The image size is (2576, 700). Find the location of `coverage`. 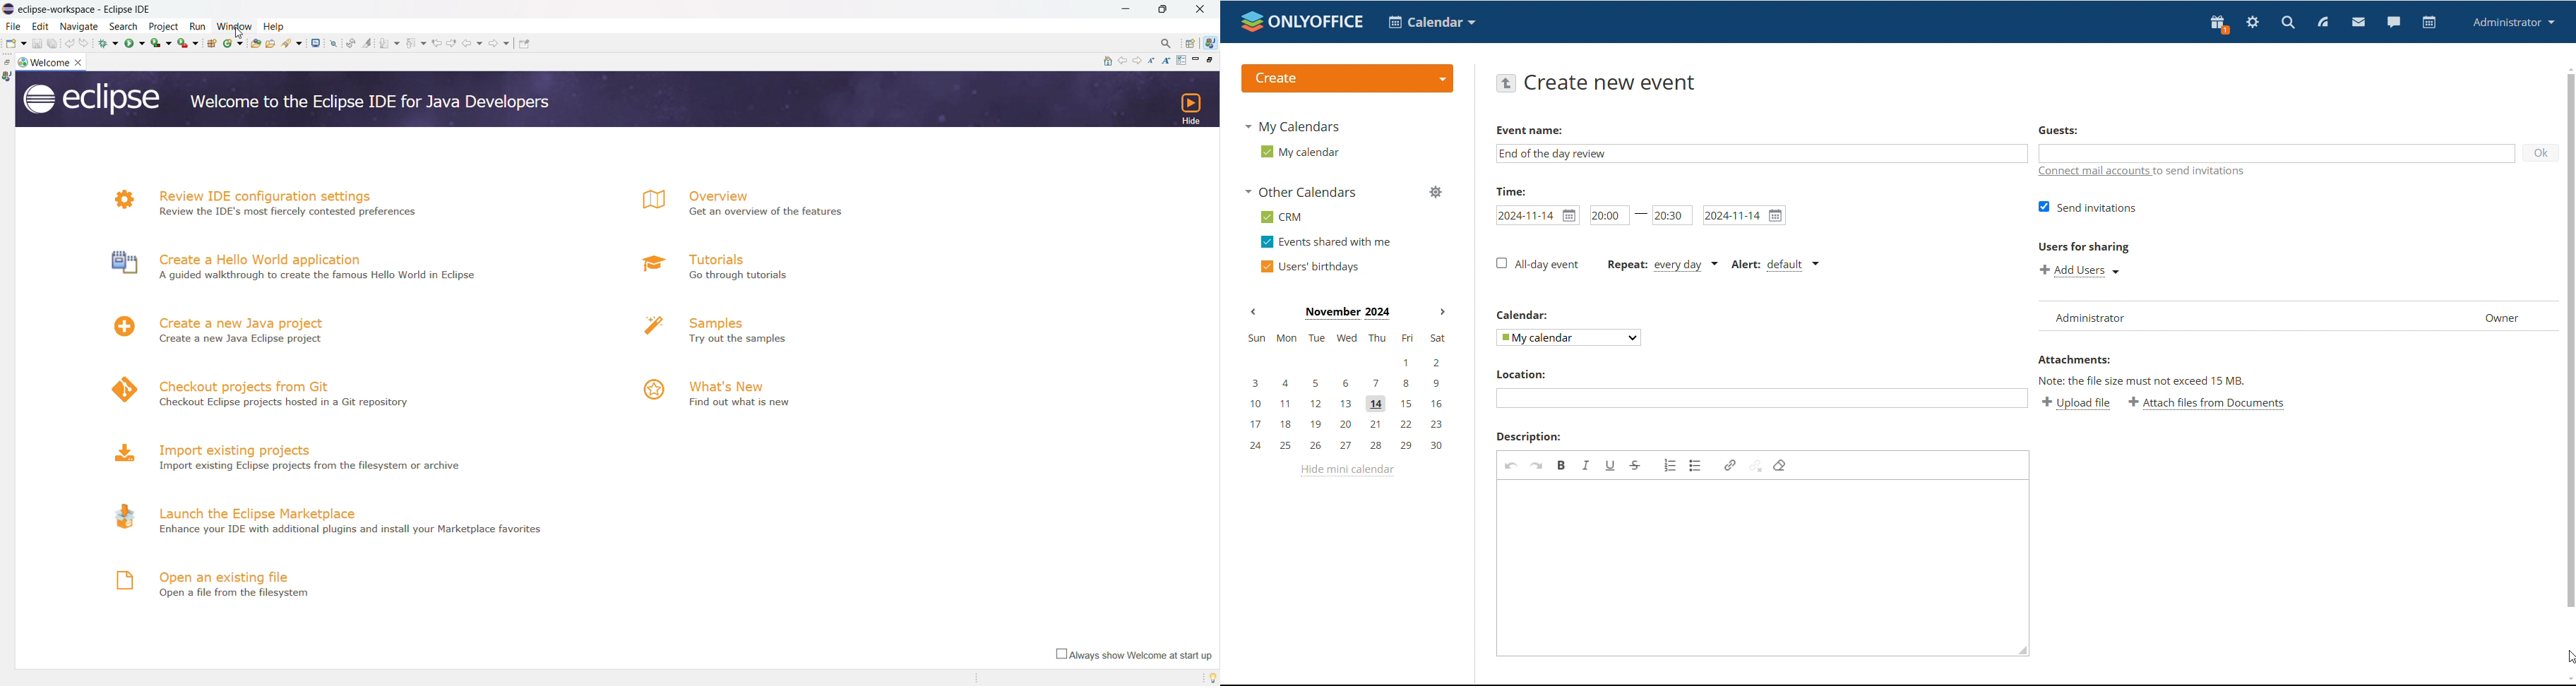

coverage is located at coordinates (161, 43).